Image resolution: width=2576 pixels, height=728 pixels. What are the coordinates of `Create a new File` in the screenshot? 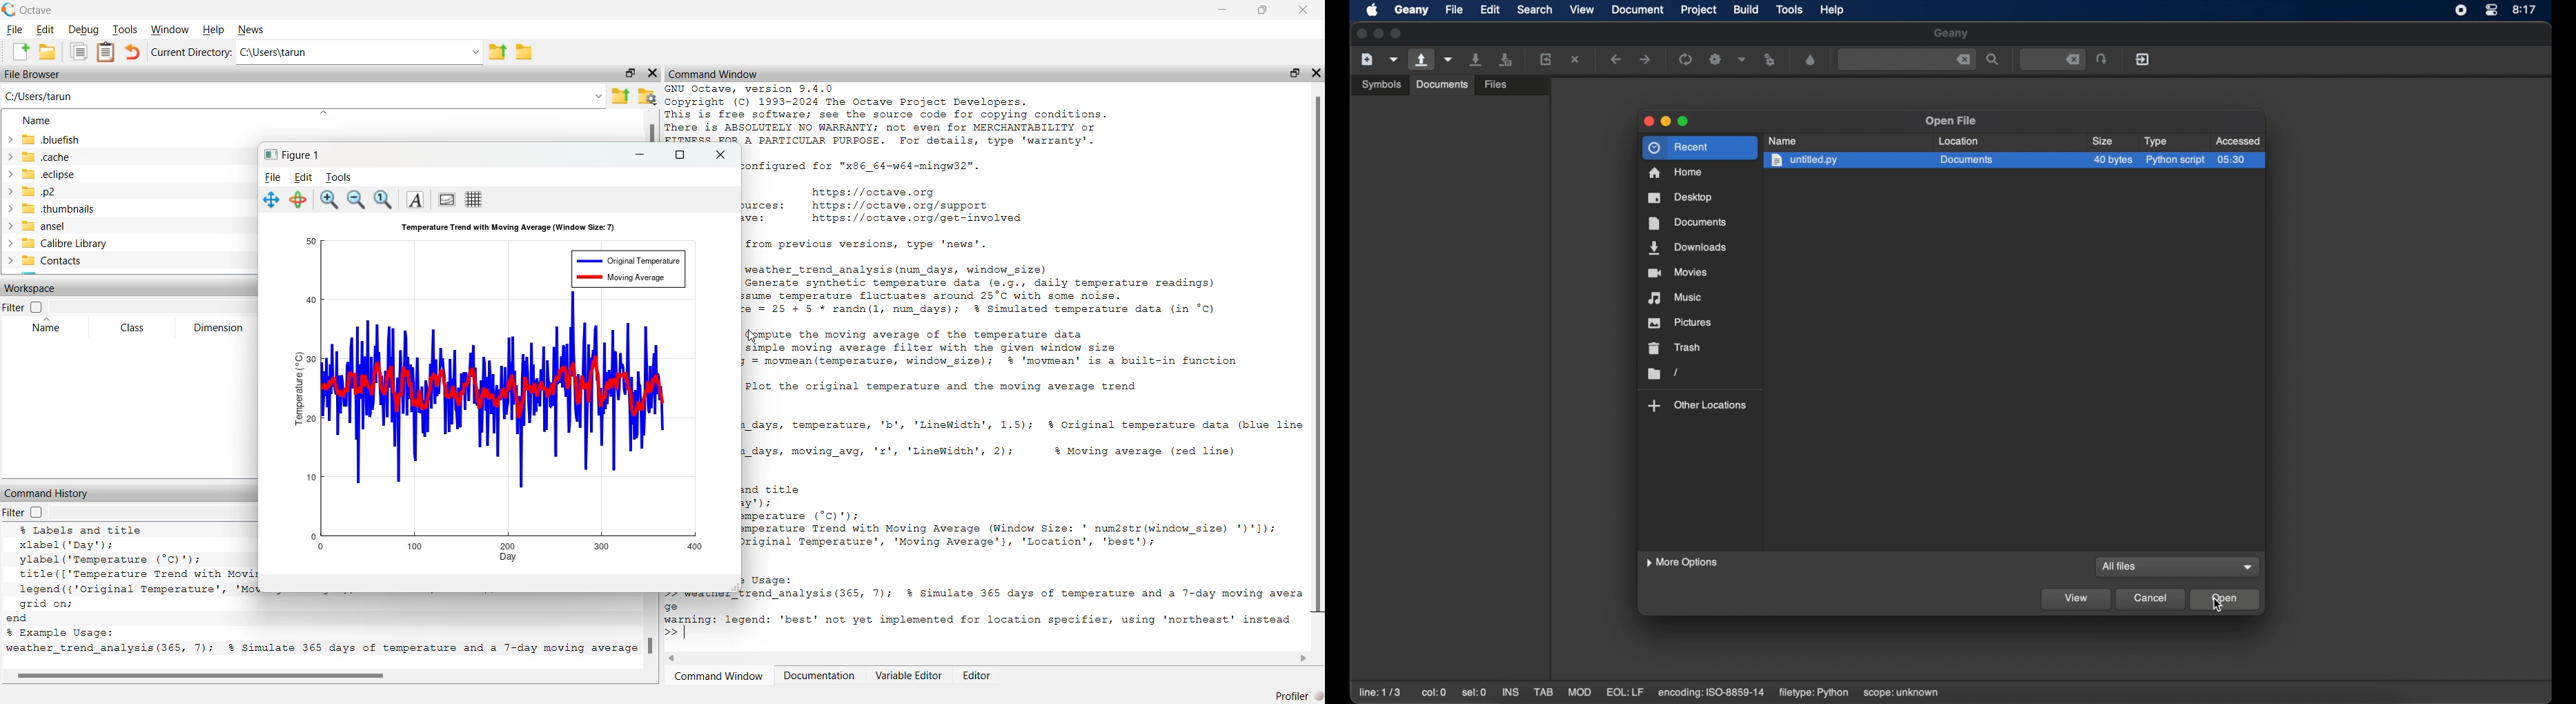 It's located at (21, 52).